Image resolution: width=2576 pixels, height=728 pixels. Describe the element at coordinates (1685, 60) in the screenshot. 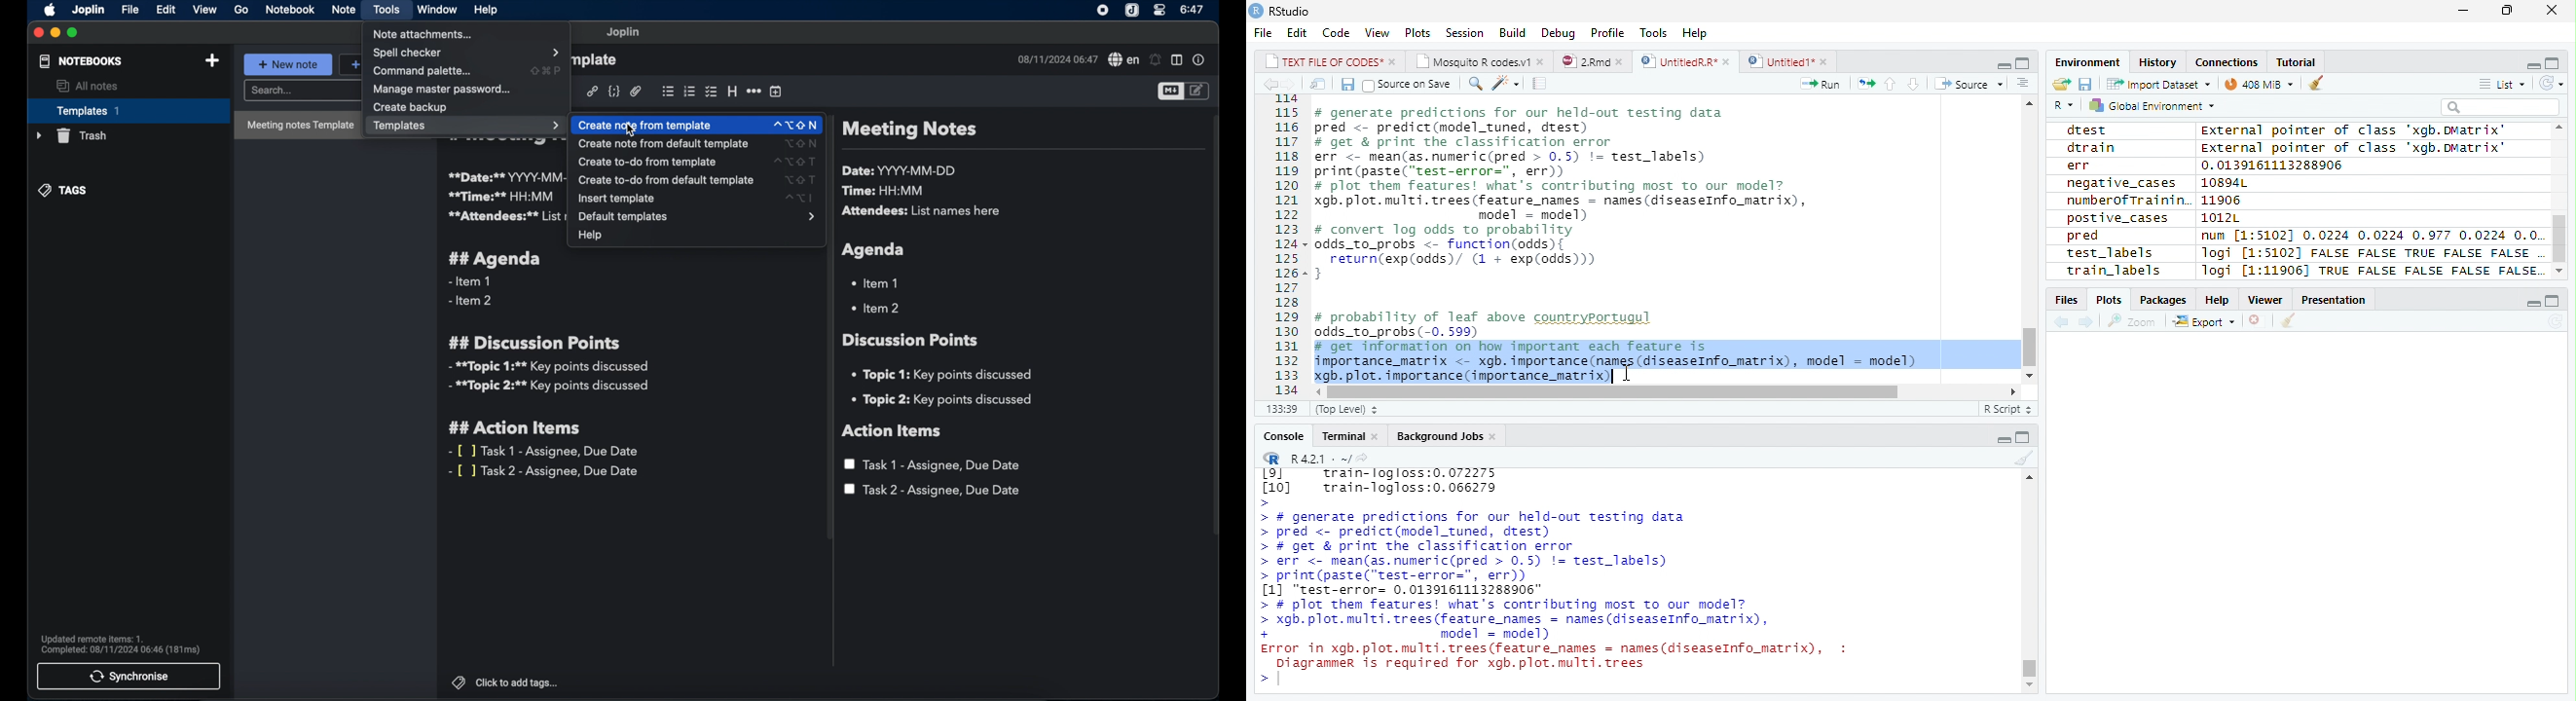

I see `UntitiedR.R* ` at that location.